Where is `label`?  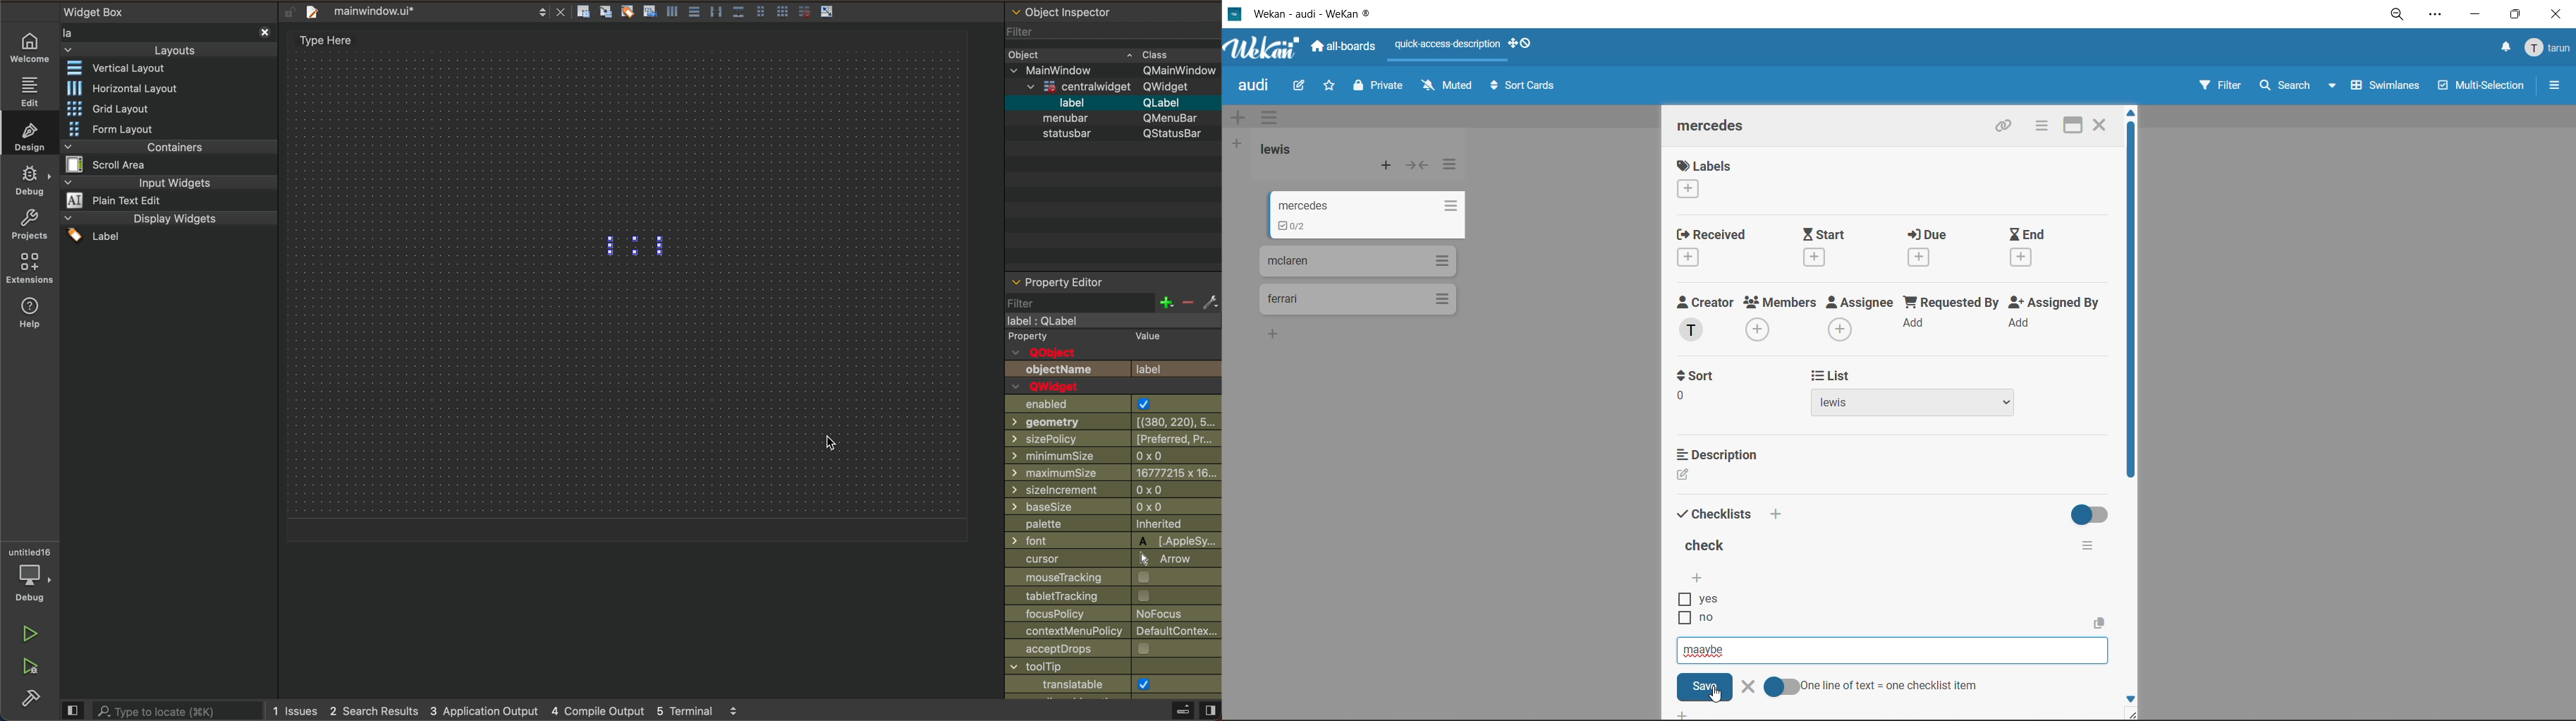
label is located at coordinates (1707, 165).